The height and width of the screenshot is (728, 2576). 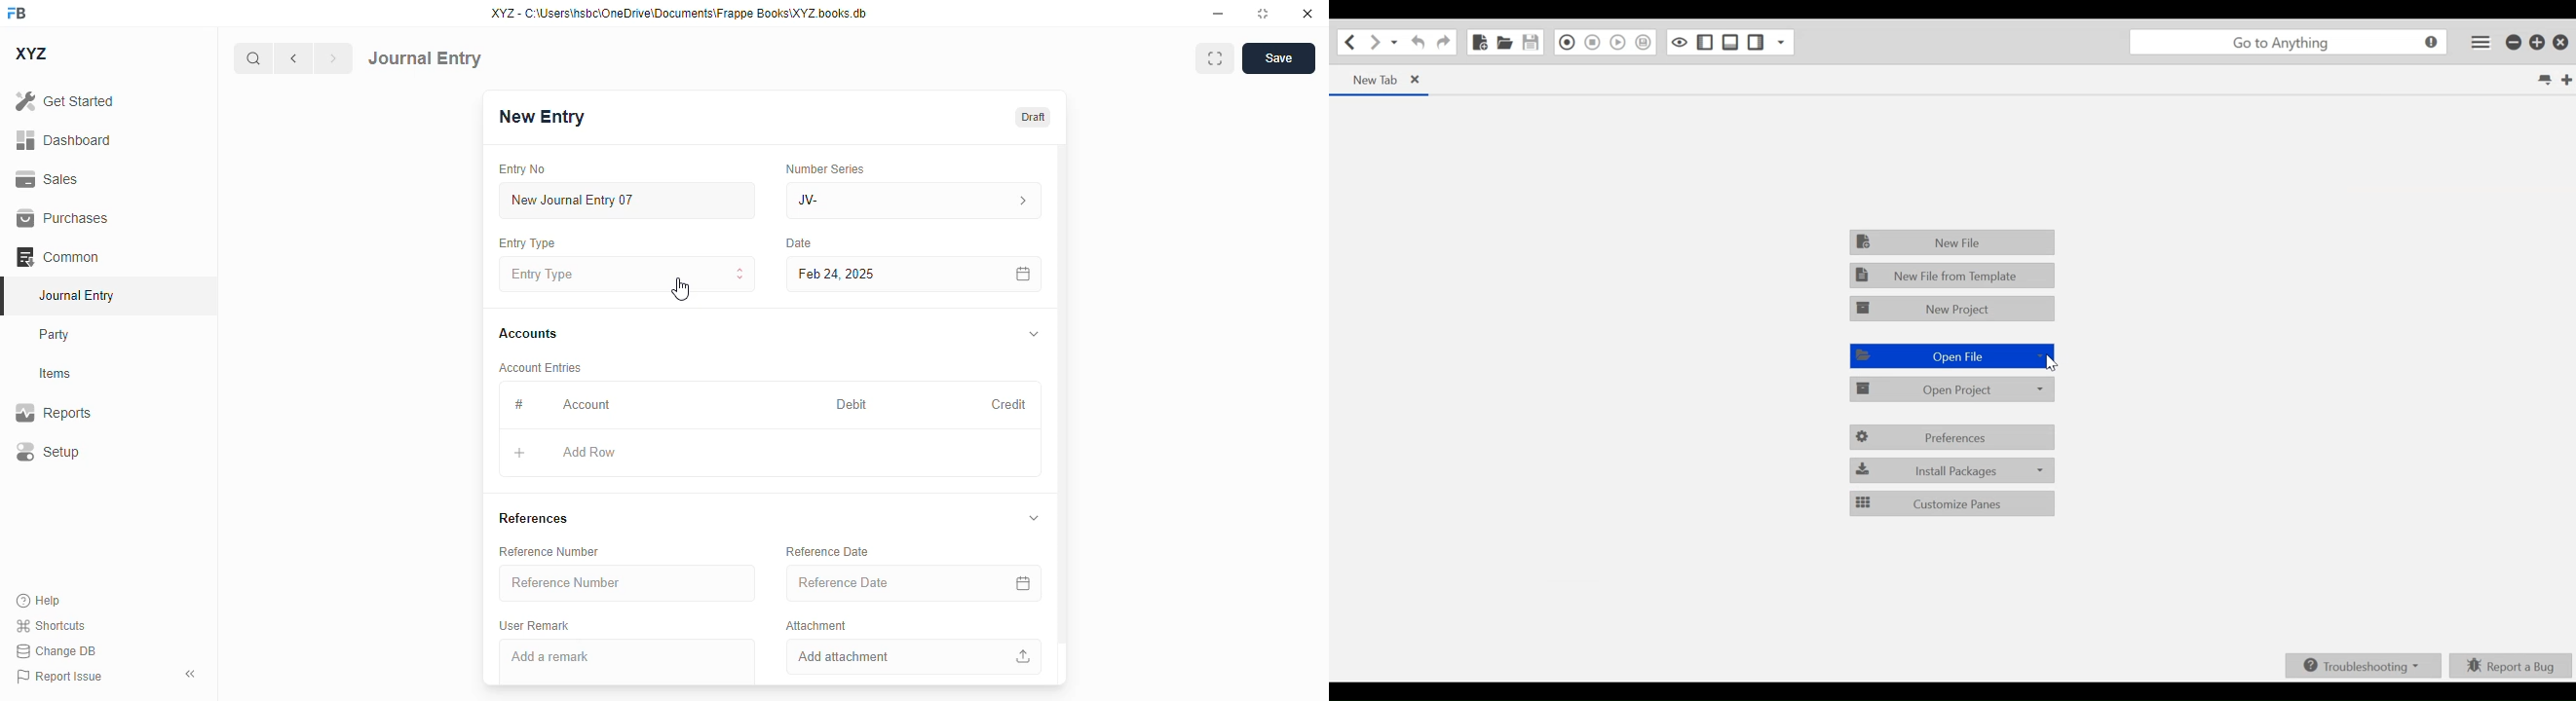 I want to click on entry type, so click(x=528, y=243).